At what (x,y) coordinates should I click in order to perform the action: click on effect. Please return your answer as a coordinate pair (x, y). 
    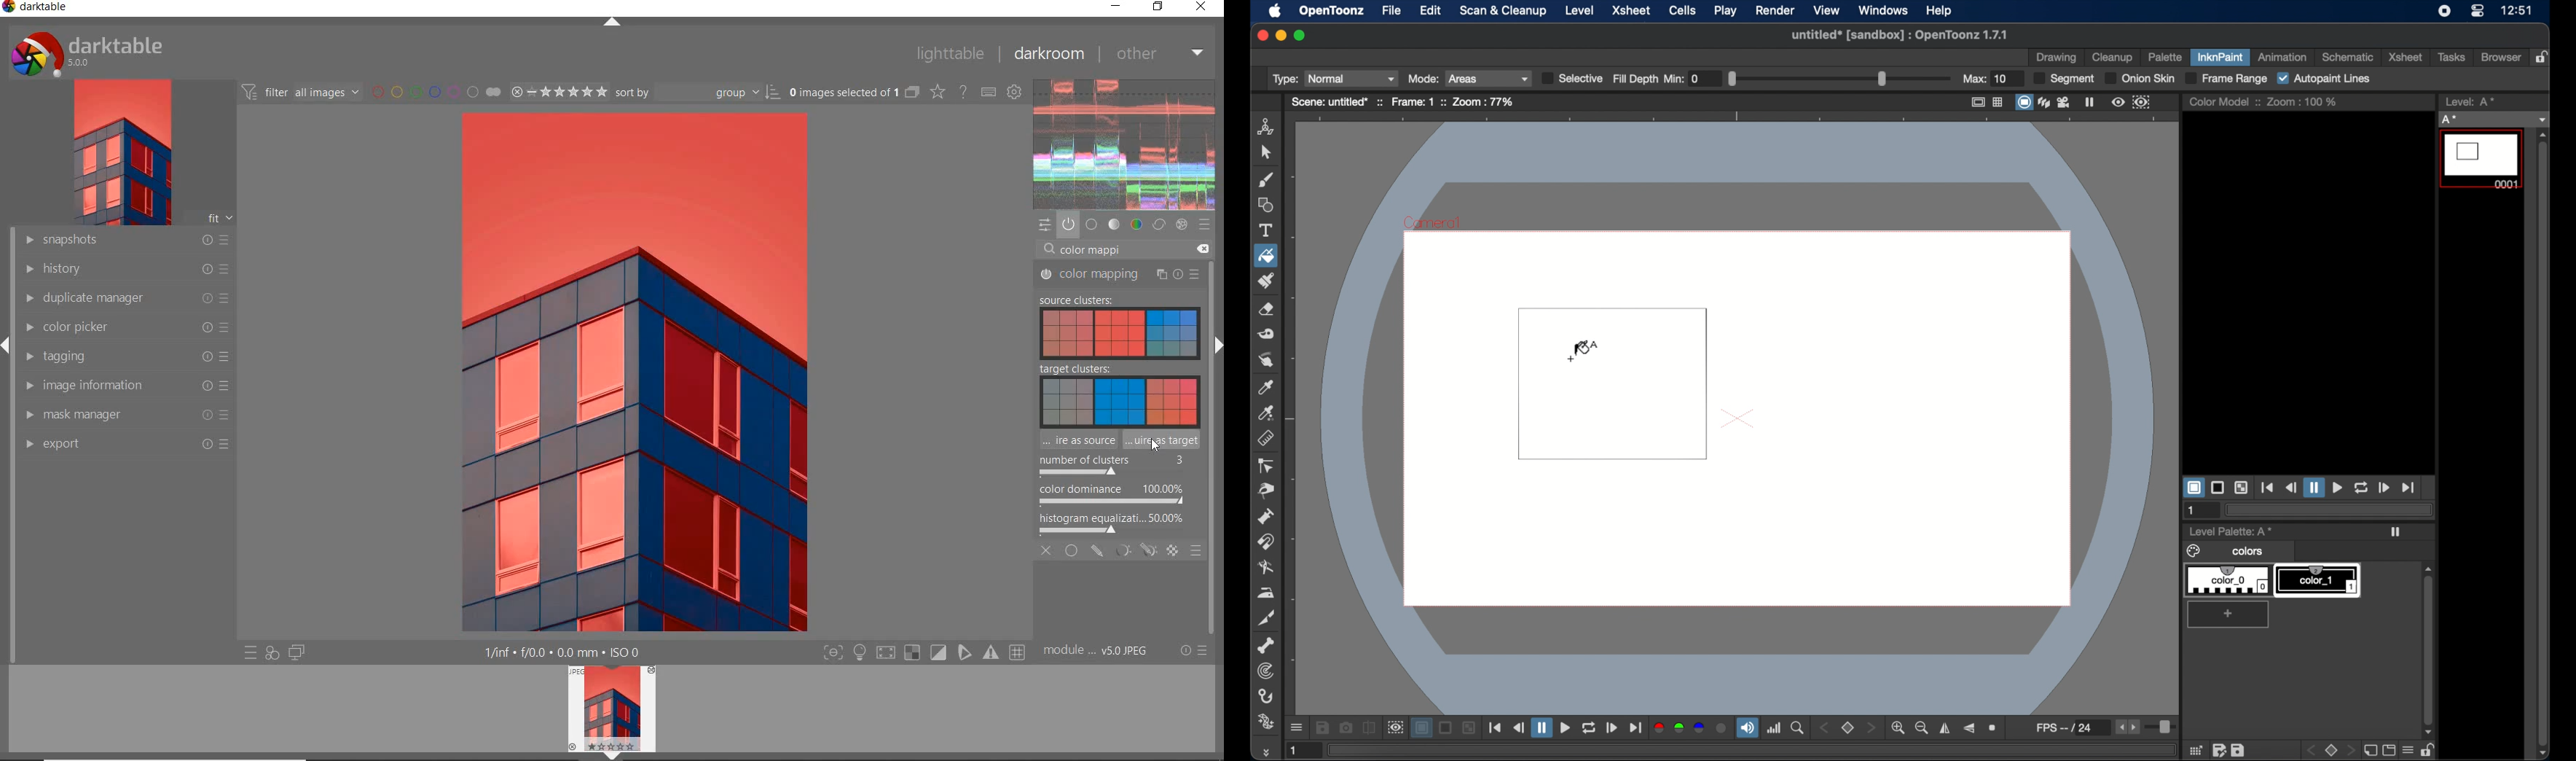
    Looking at the image, I should click on (1181, 225).